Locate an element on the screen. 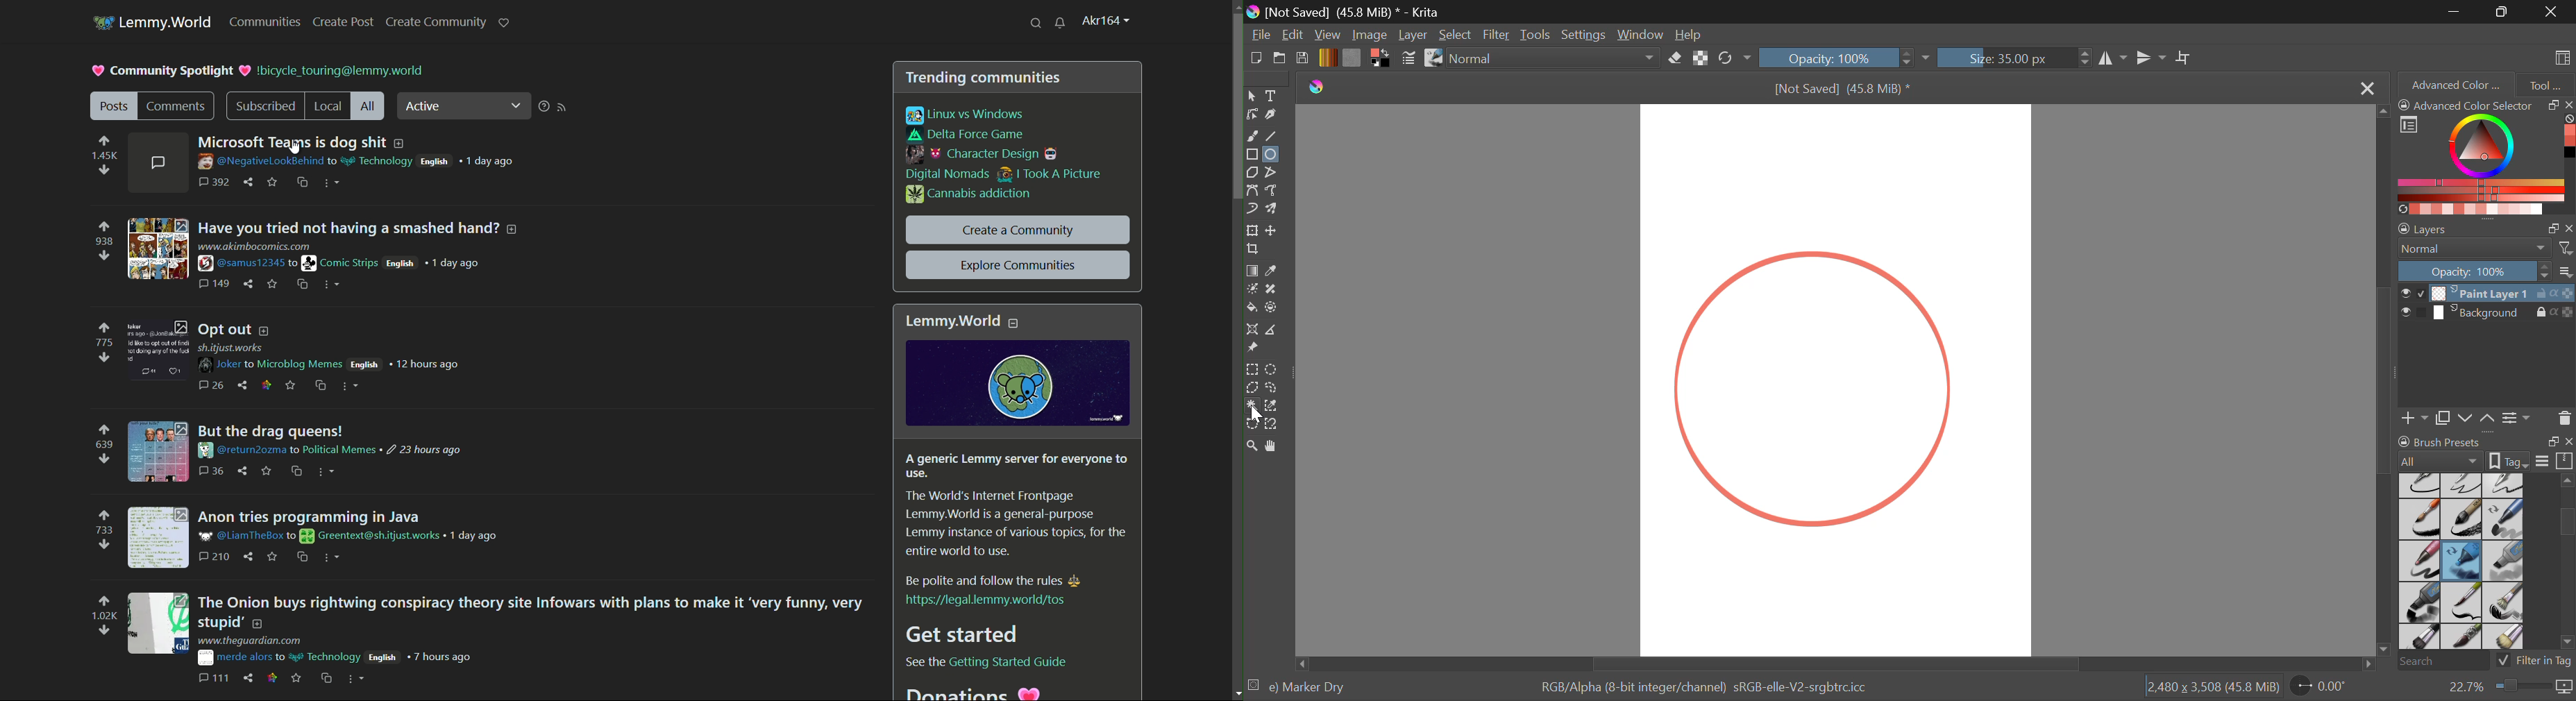  Polygonal Selection Tool is located at coordinates (1252, 387).